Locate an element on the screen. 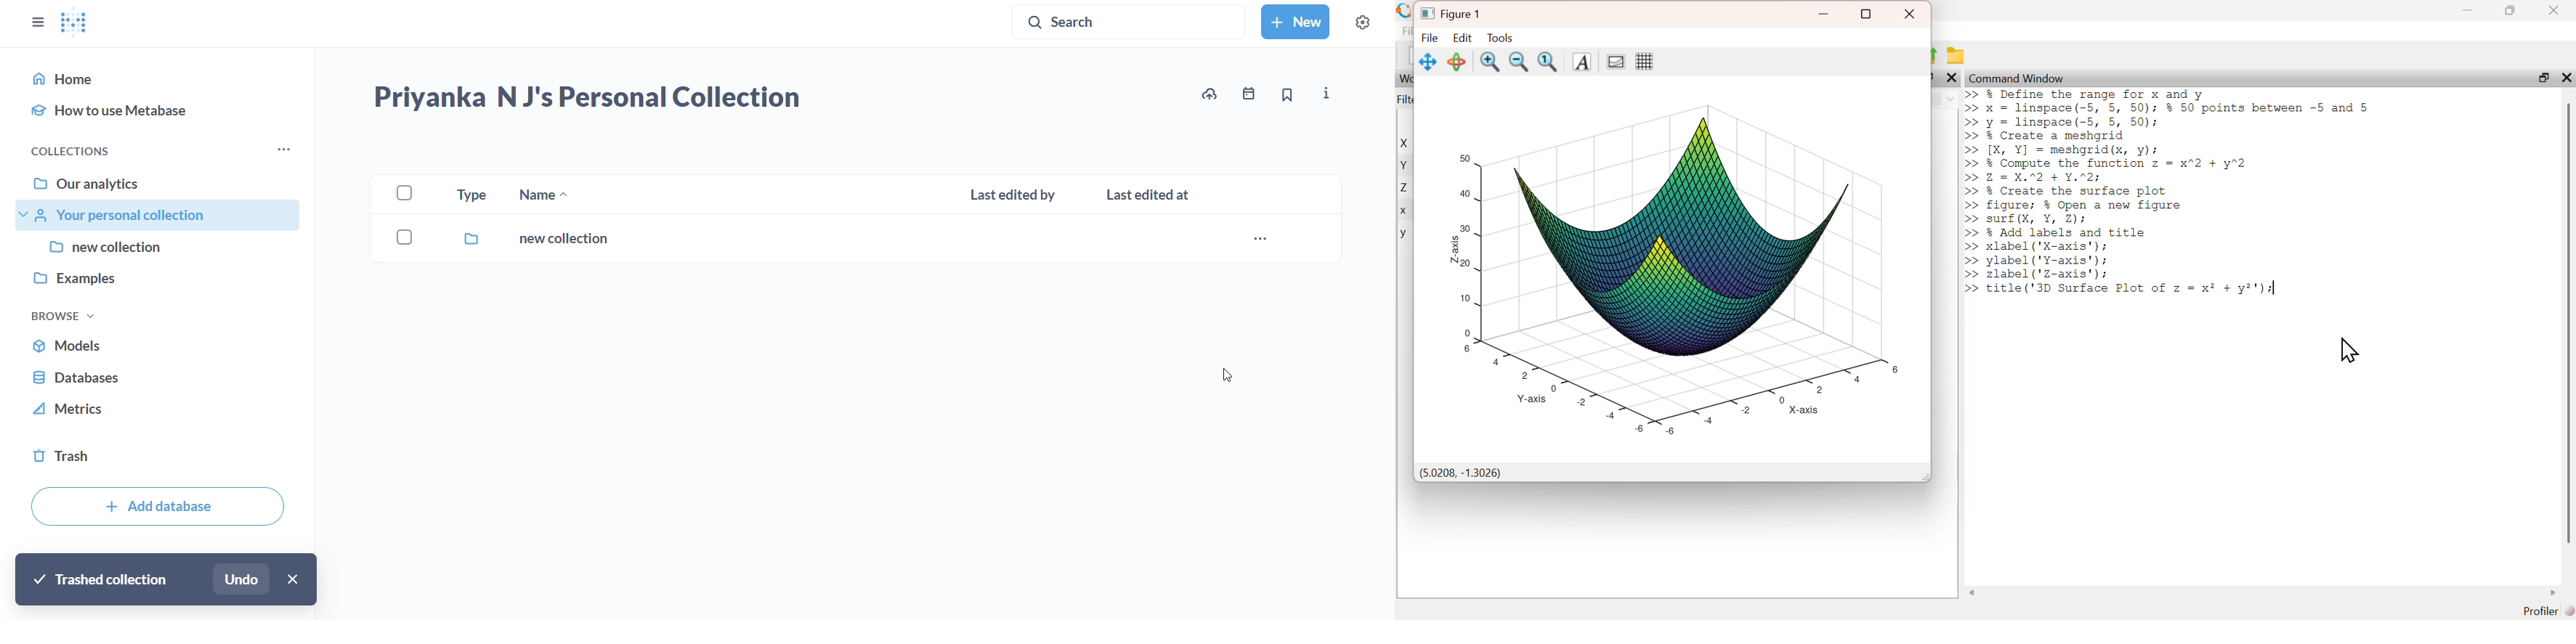 The height and width of the screenshot is (644, 2576). checkbox is located at coordinates (403, 193).